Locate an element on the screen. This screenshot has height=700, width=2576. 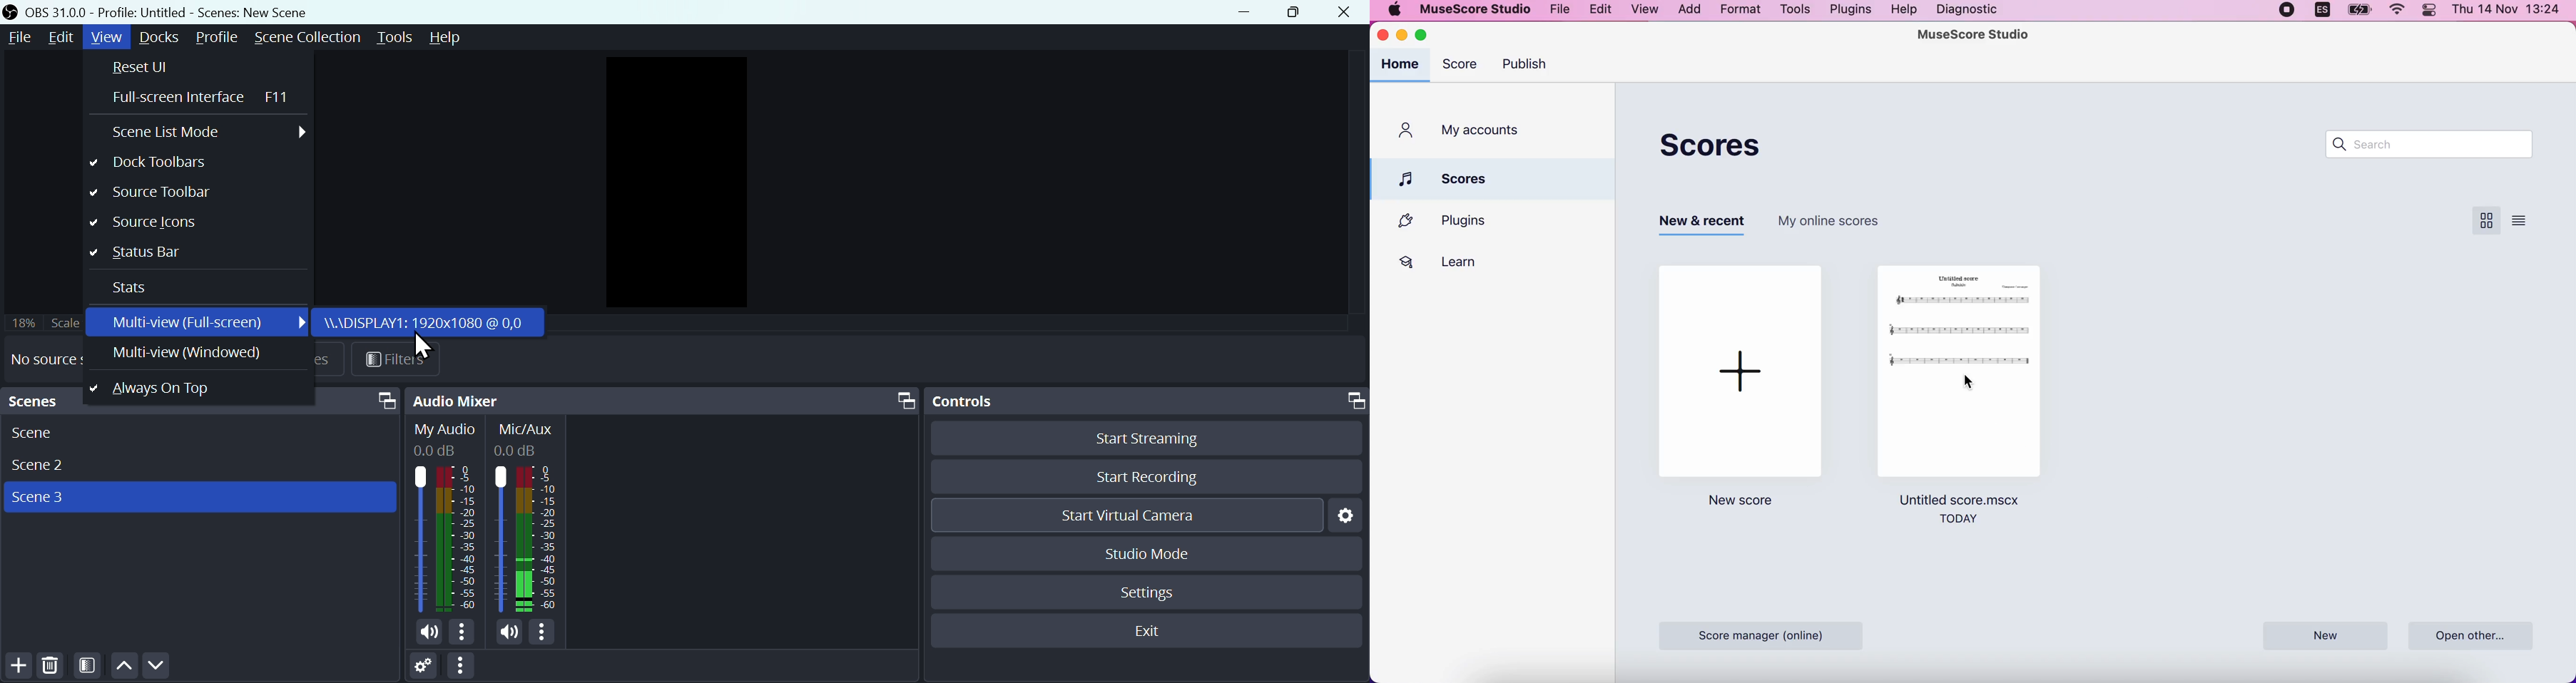
Multiview windowed is located at coordinates (189, 352).